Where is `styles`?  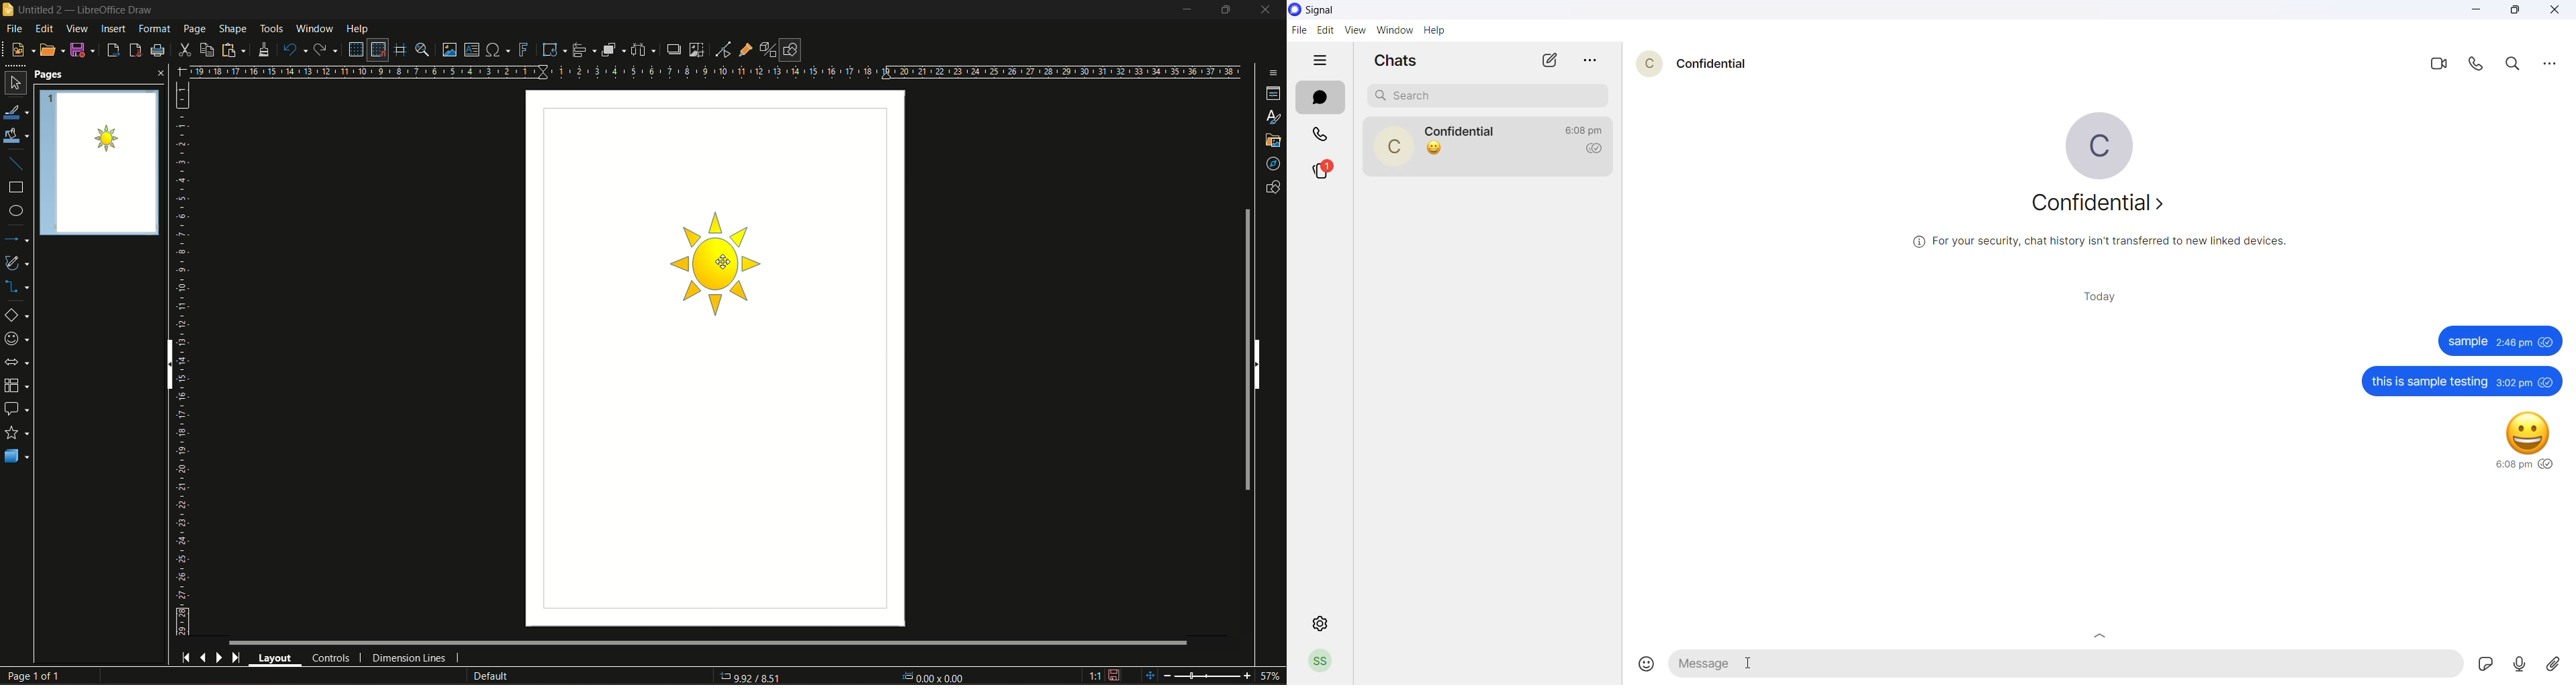
styles is located at coordinates (1272, 117).